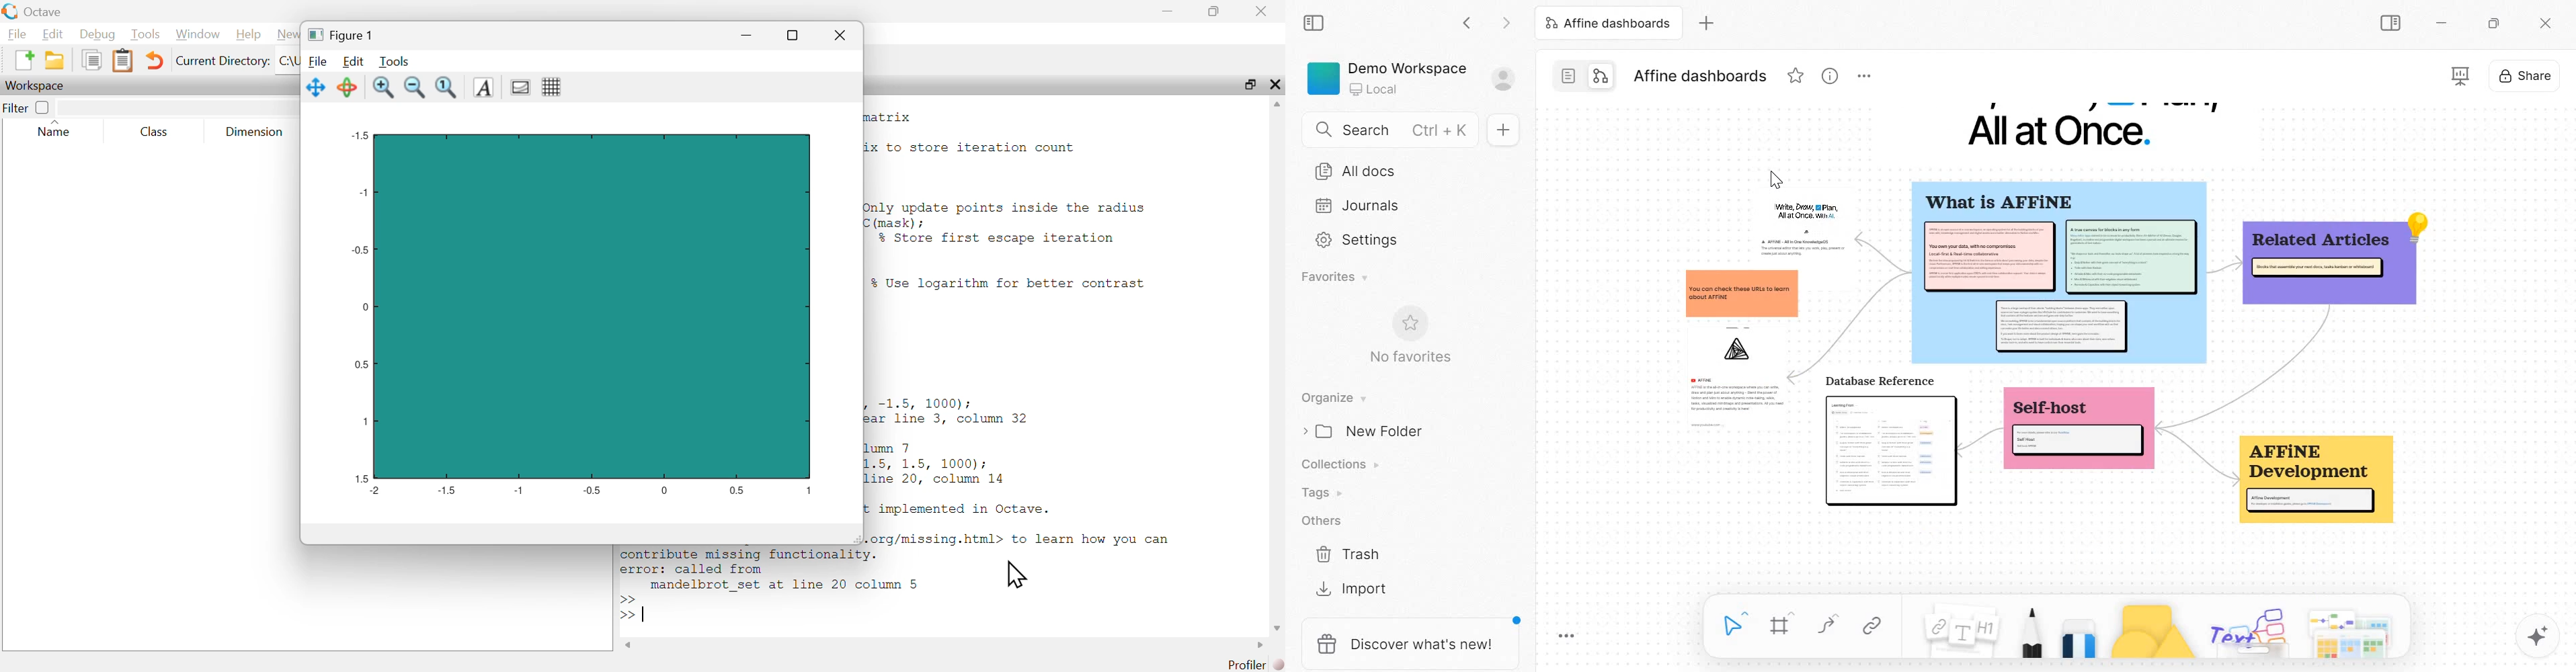  What do you see at coordinates (1352, 588) in the screenshot?
I see `Import` at bounding box center [1352, 588].